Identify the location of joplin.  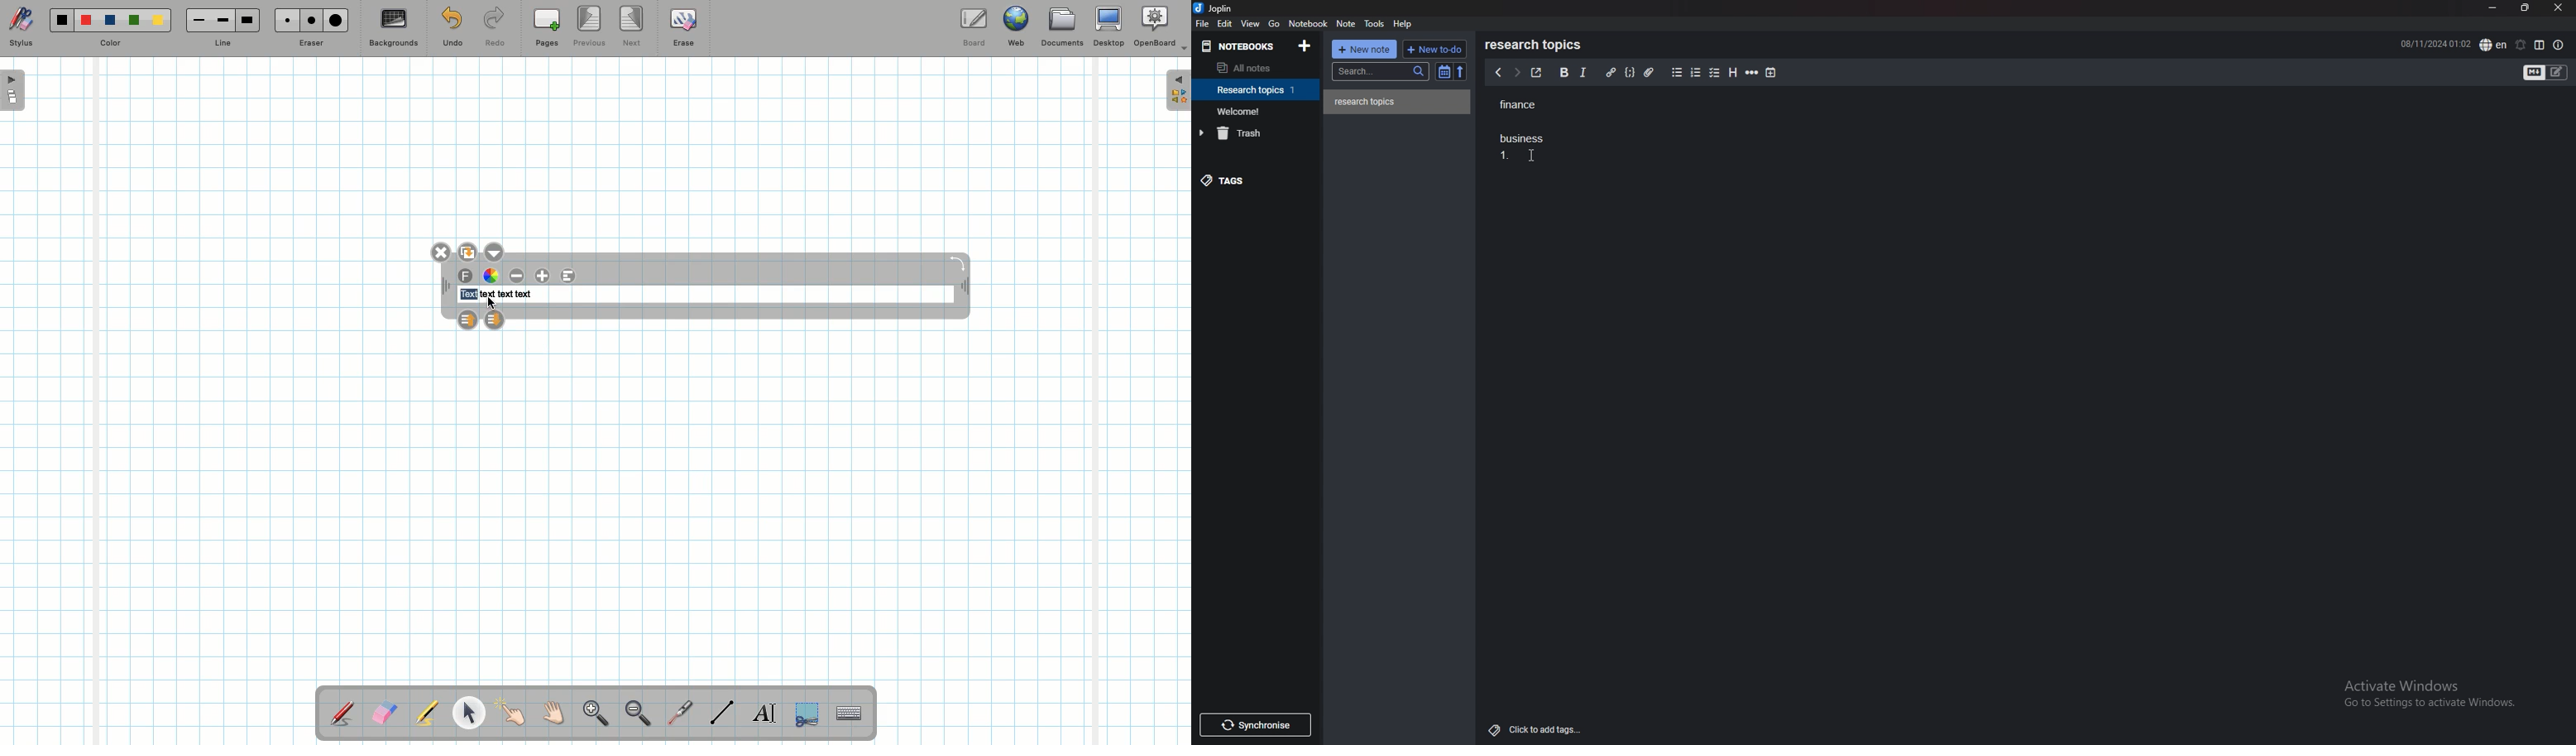
(1214, 9).